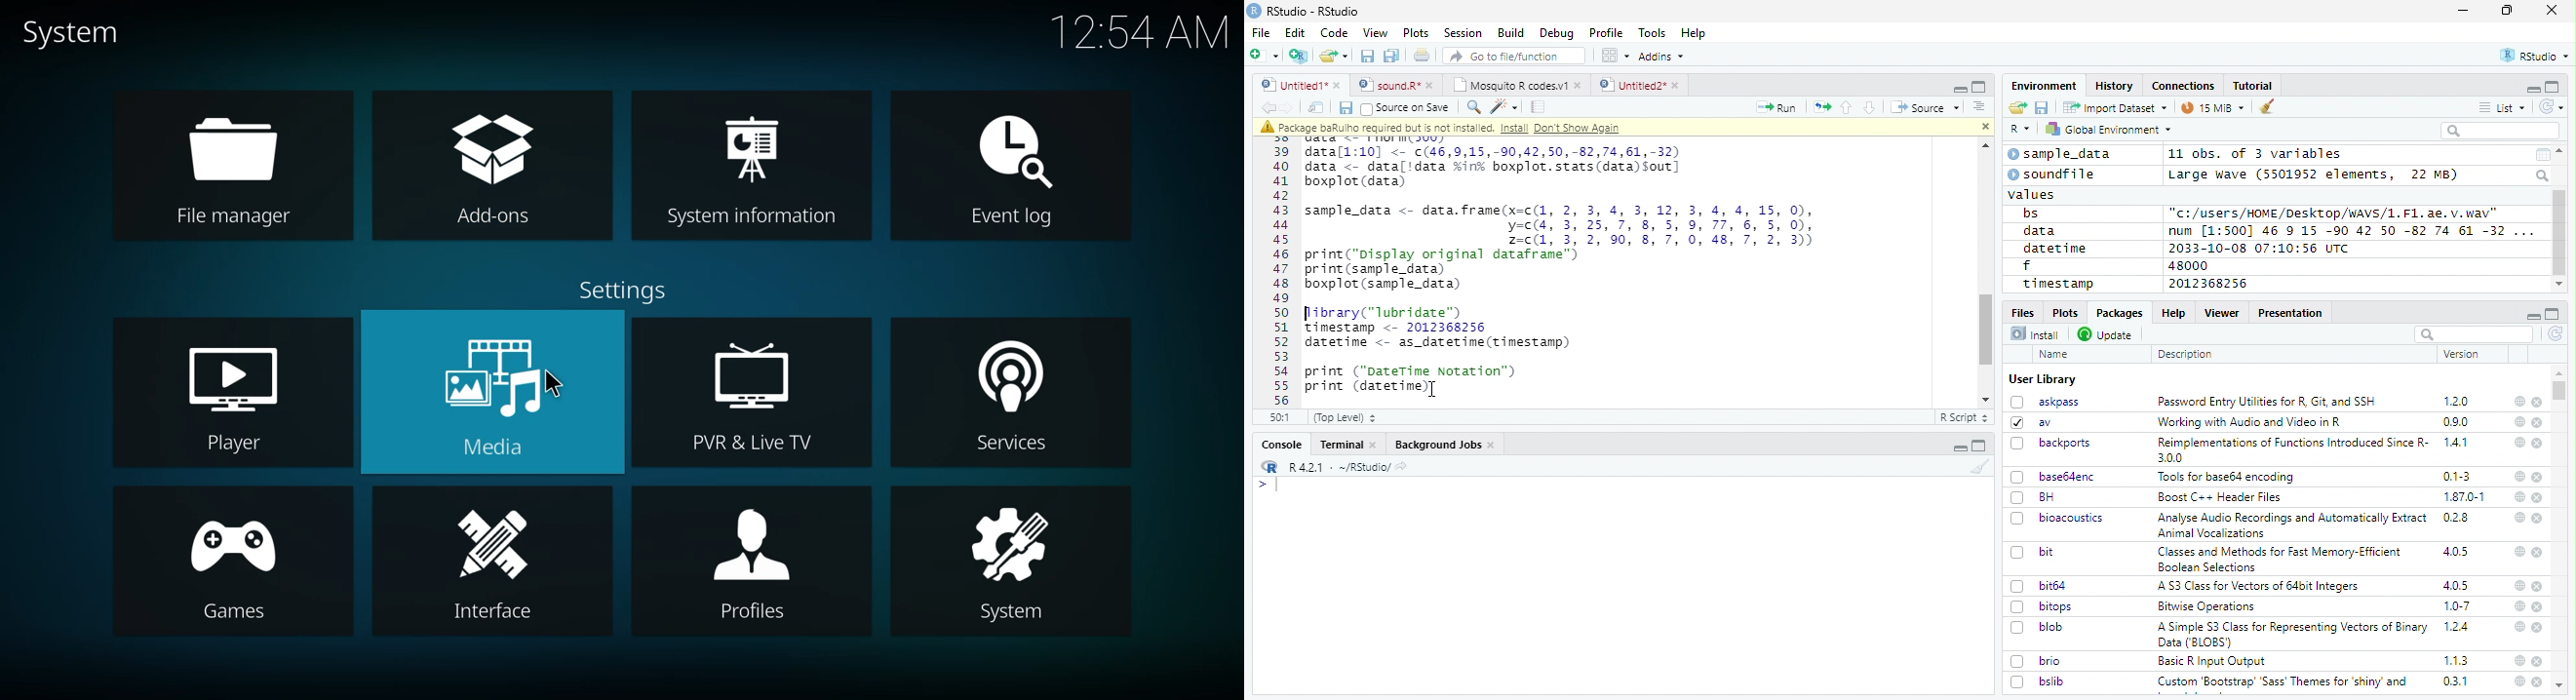  I want to click on typing cursor, so click(1268, 485).